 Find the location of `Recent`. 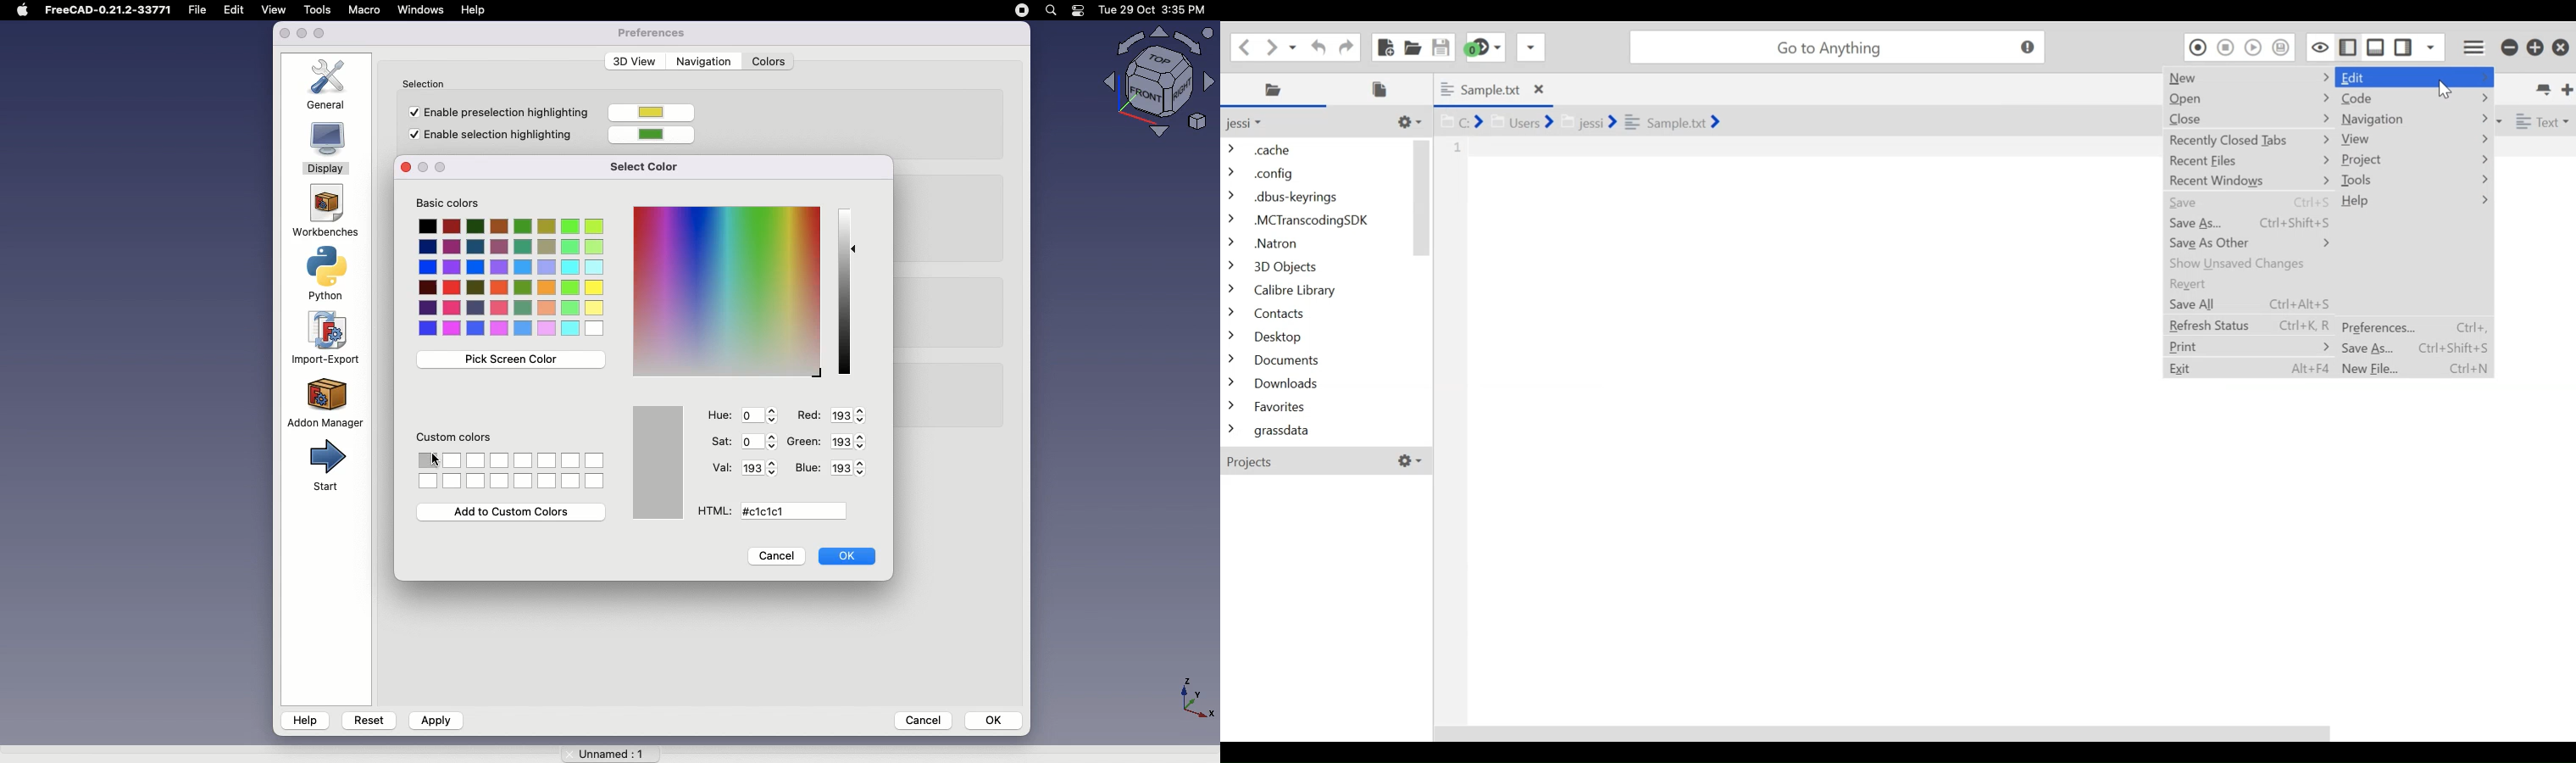

Recent is located at coordinates (2248, 283).